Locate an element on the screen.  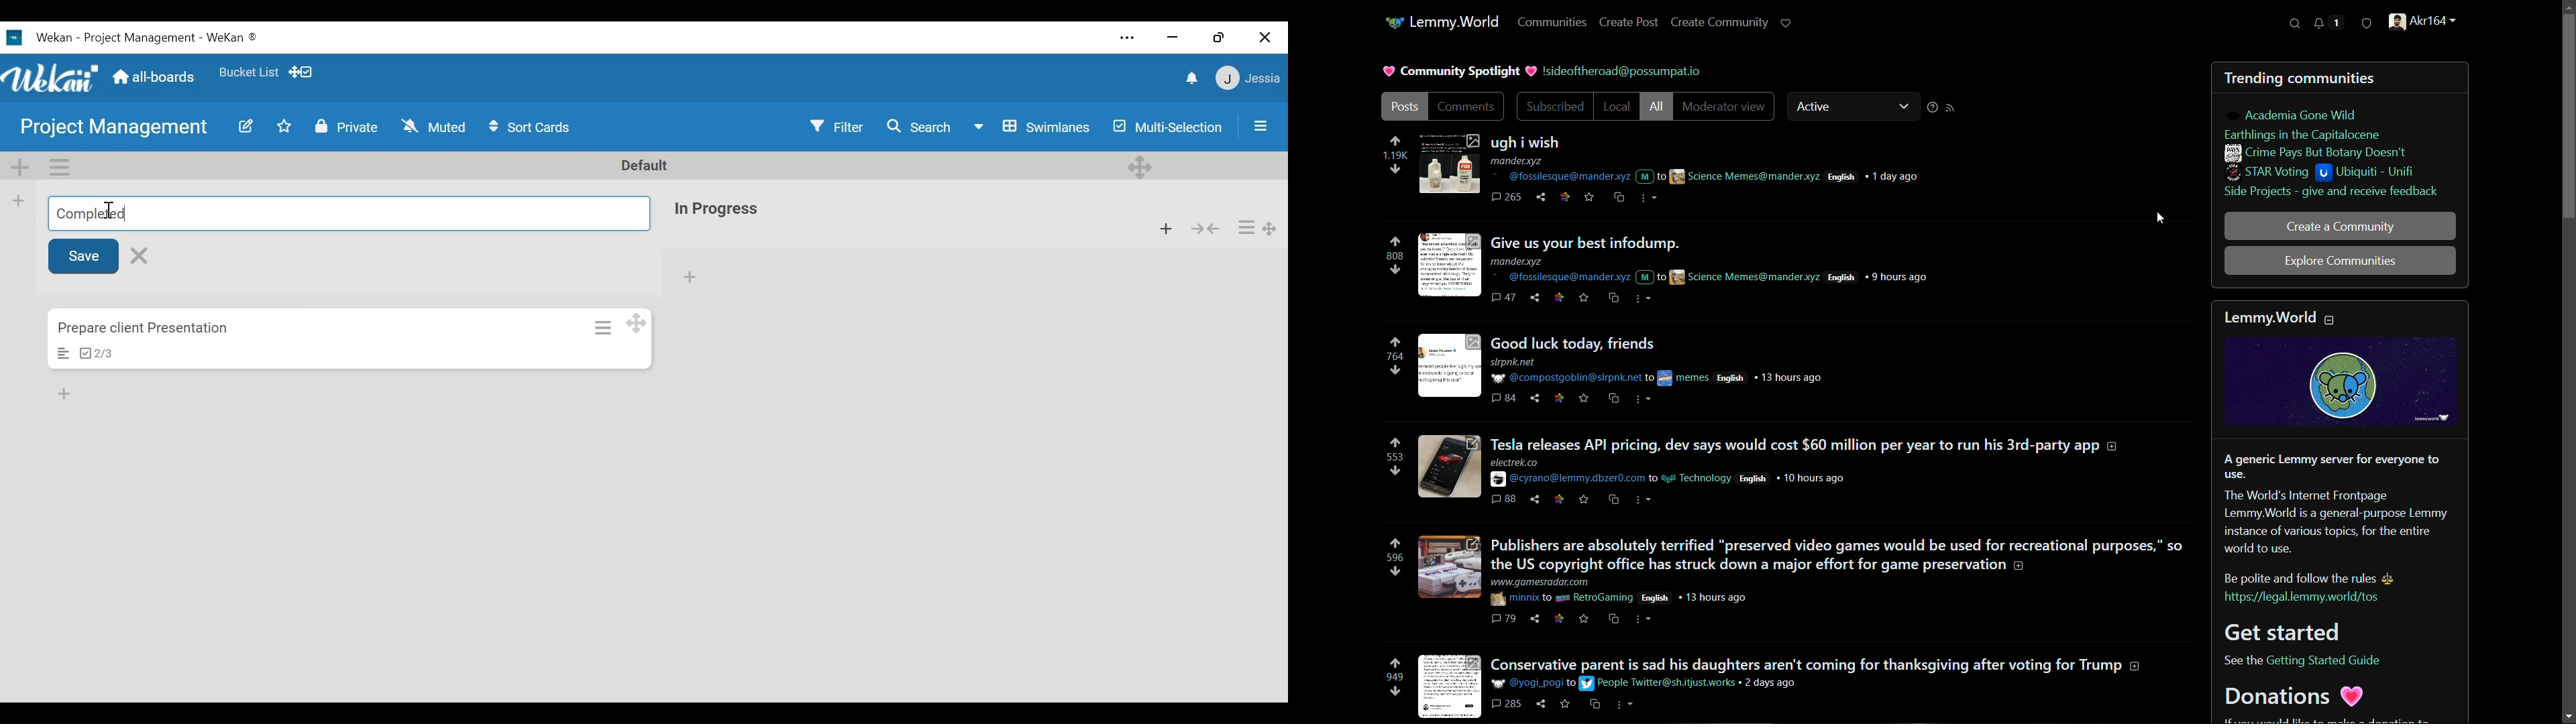
to is located at coordinates (1653, 479).